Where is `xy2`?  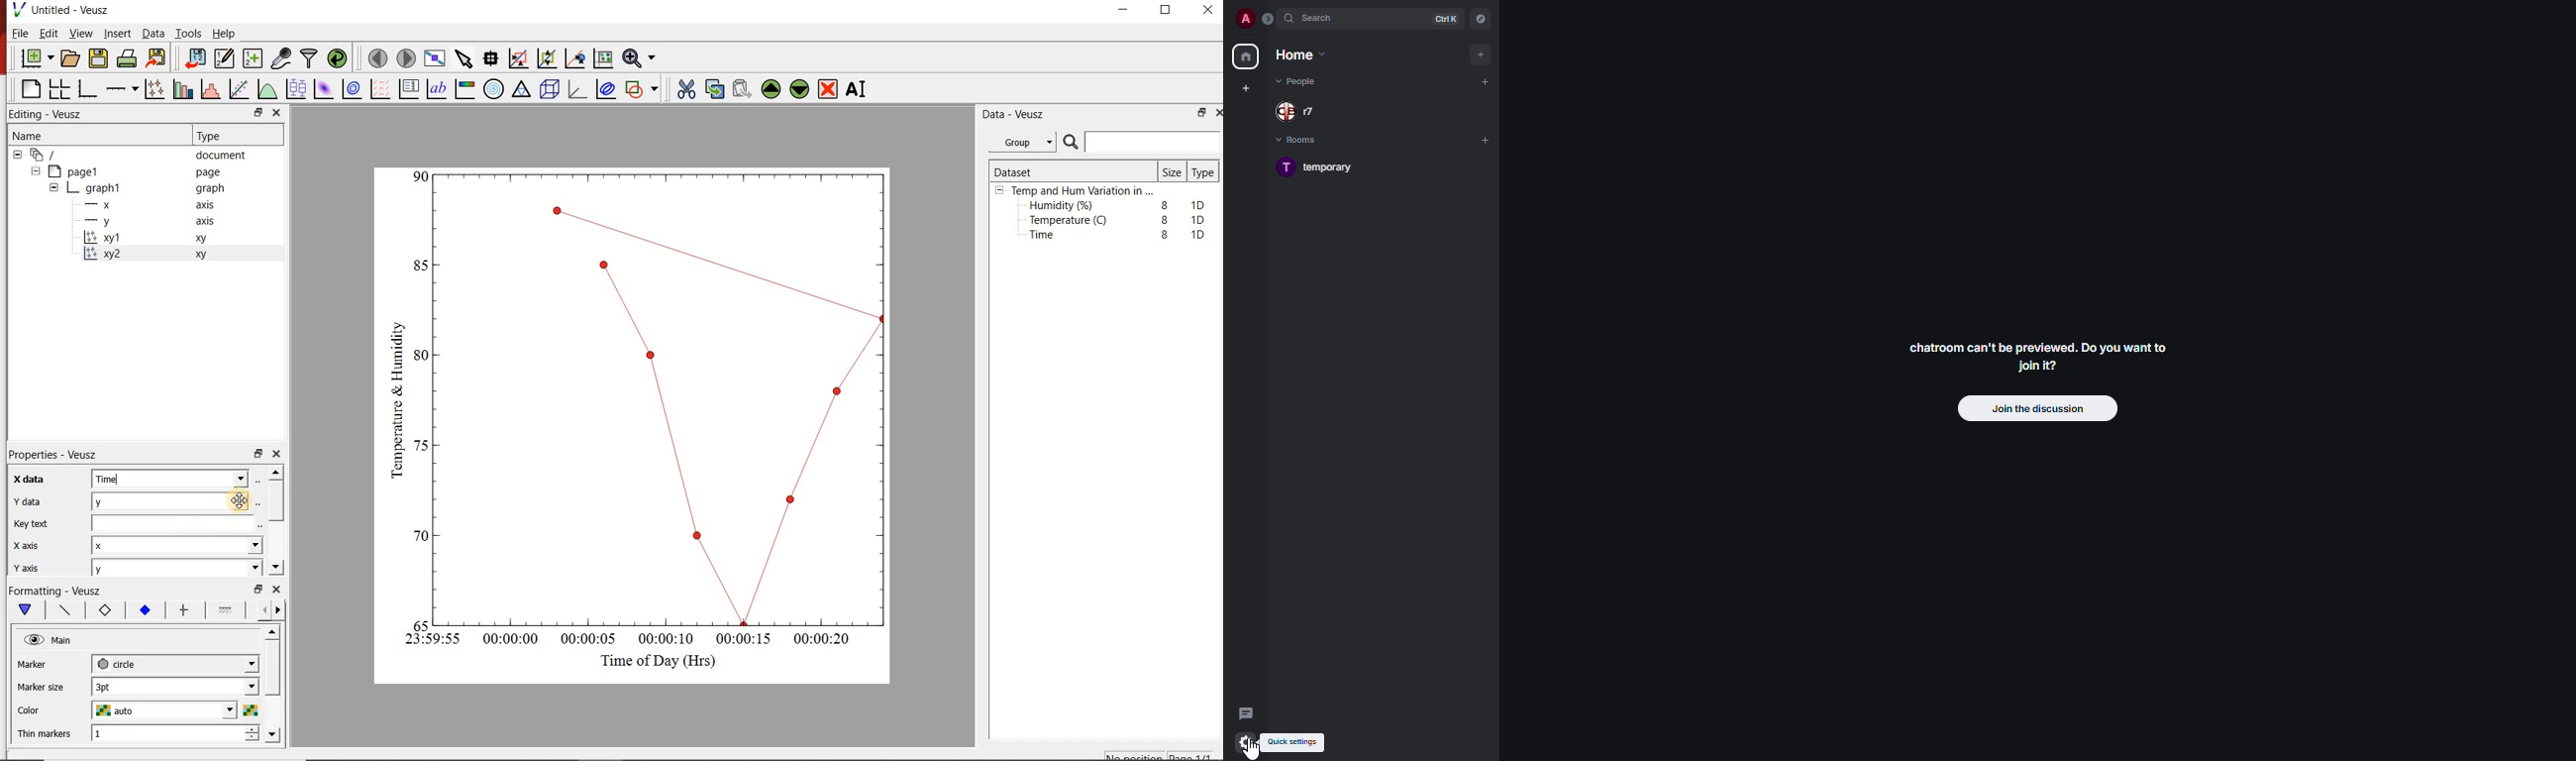 xy2 is located at coordinates (107, 254).